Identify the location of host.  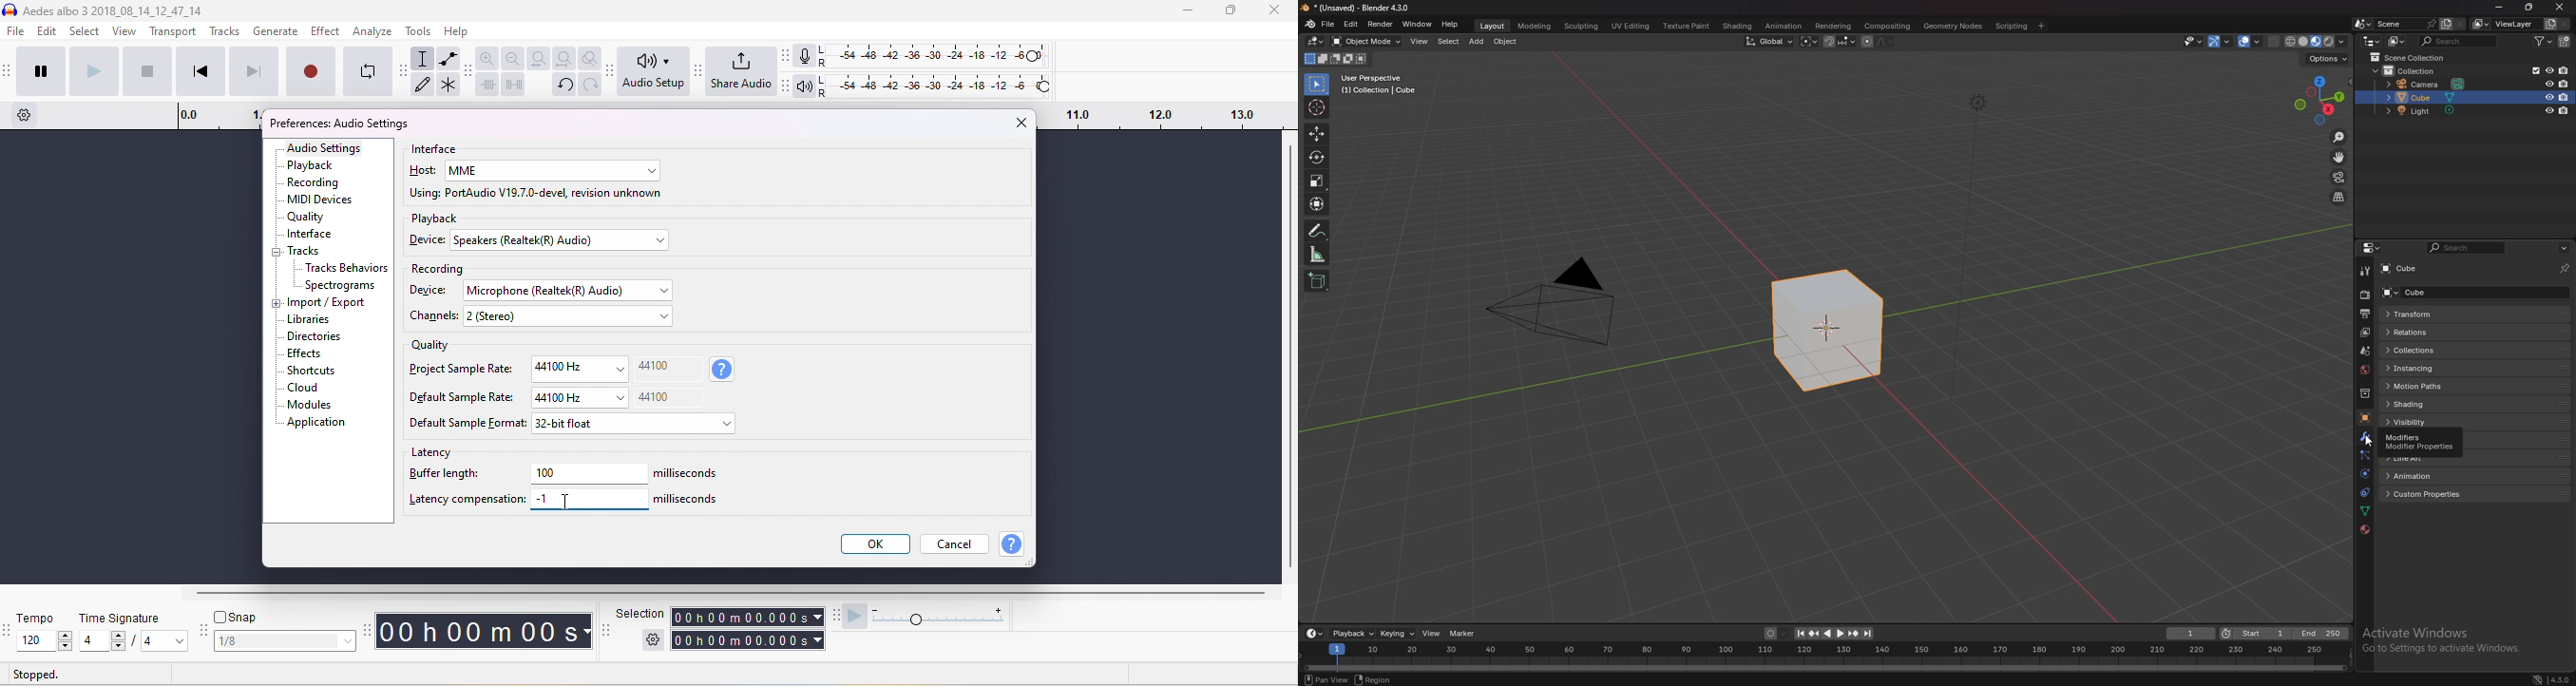
(424, 171).